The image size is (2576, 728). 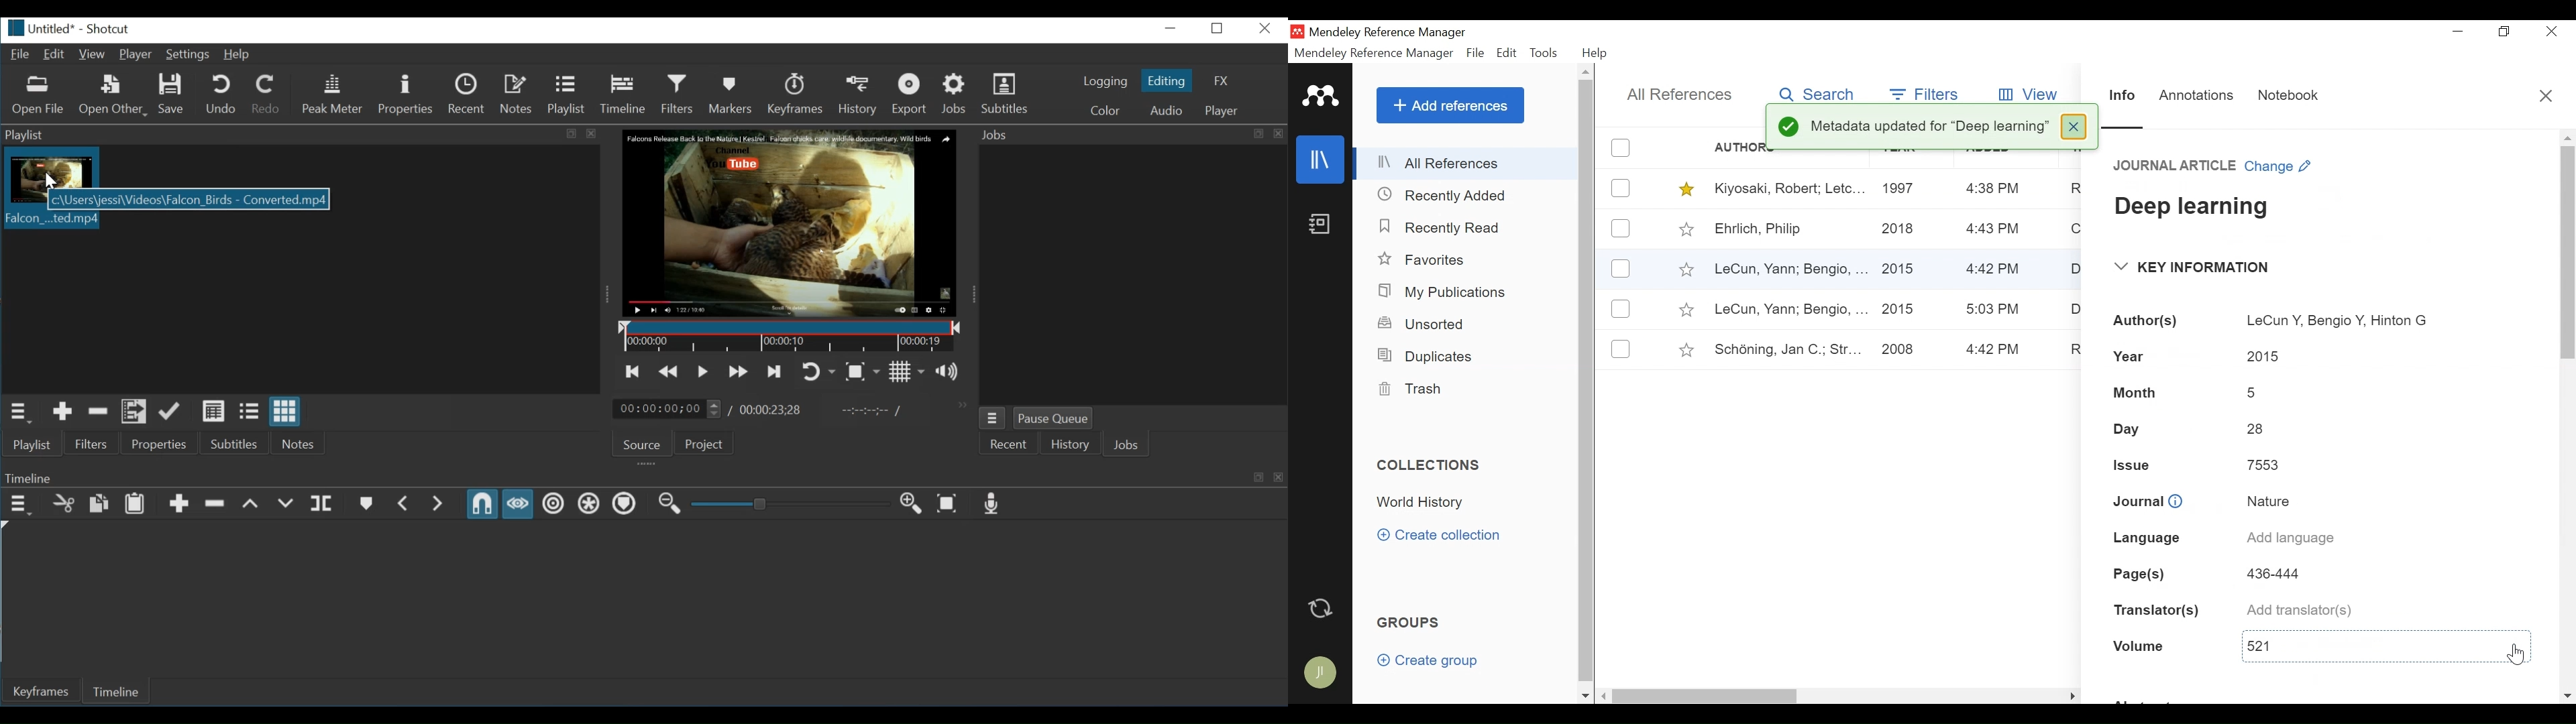 What do you see at coordinates (1106, 82) in the screenshot?
I see `logging` at bounding box center [1106, 82].